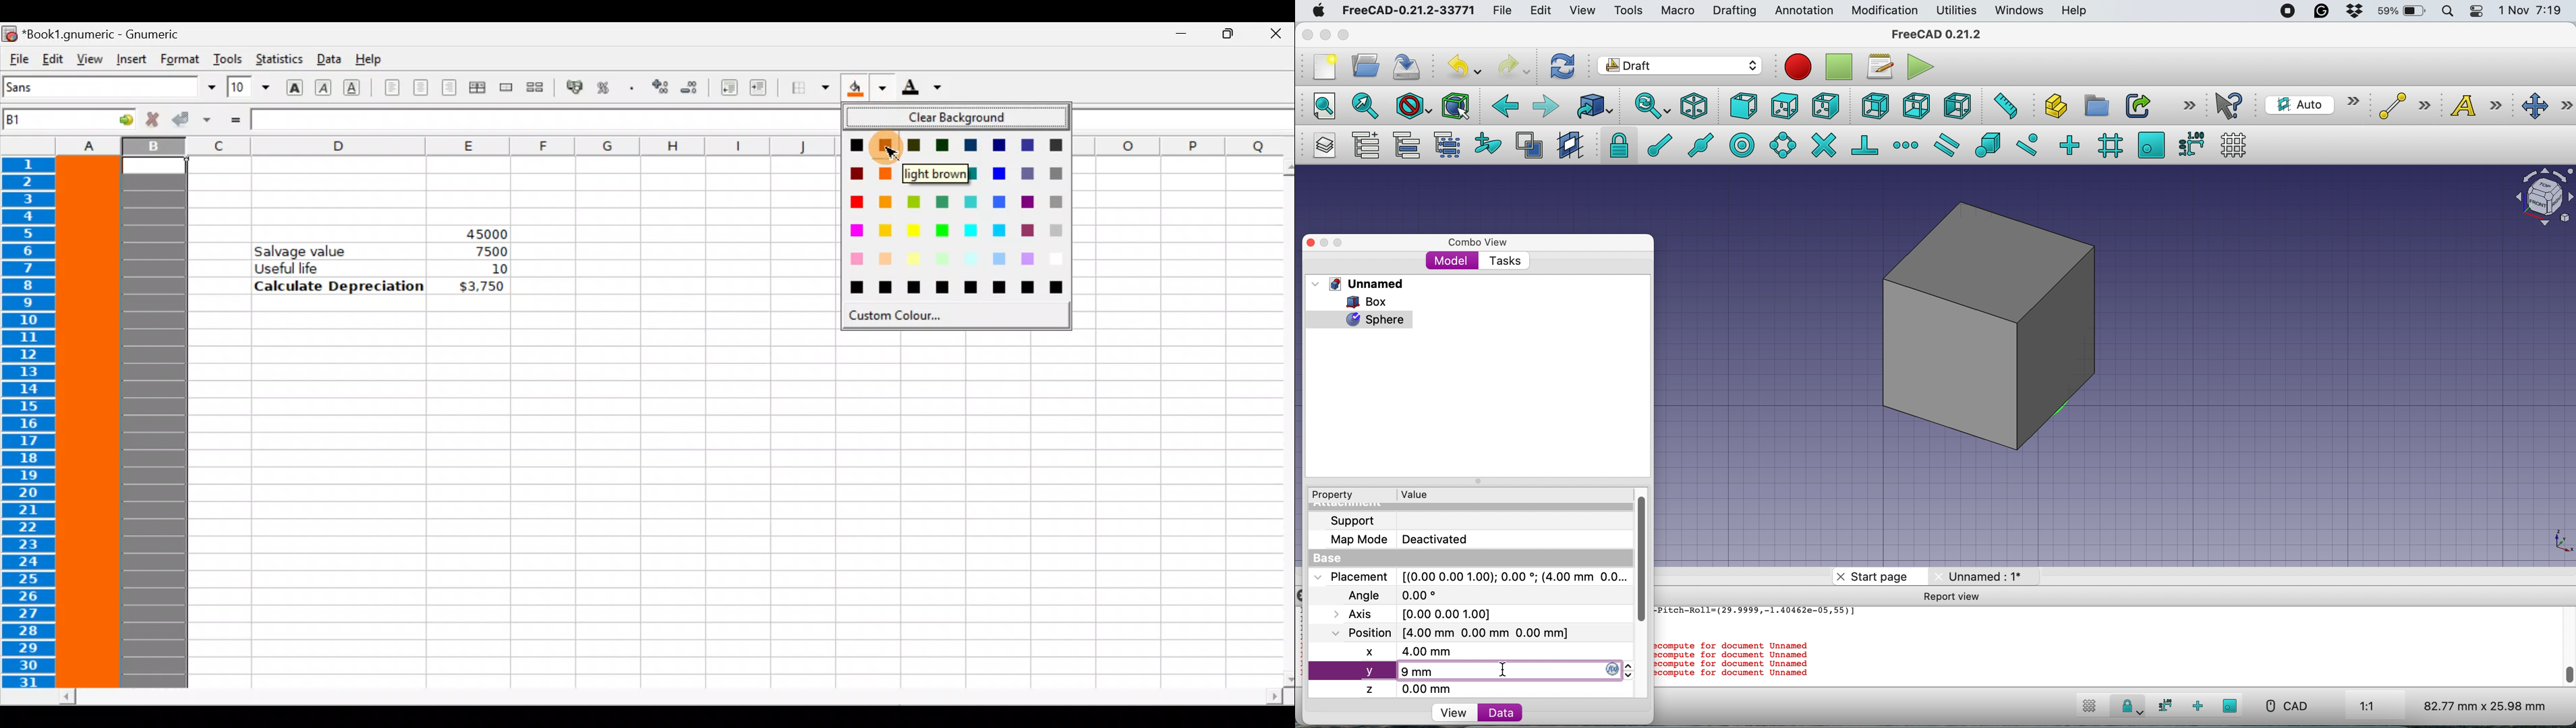 The height and width of the screenshot is (728, 2576). What do you see at coordinates (1945, 146) in the screenshot?
I see `snap parallel` at bounding box center [1945, 146].